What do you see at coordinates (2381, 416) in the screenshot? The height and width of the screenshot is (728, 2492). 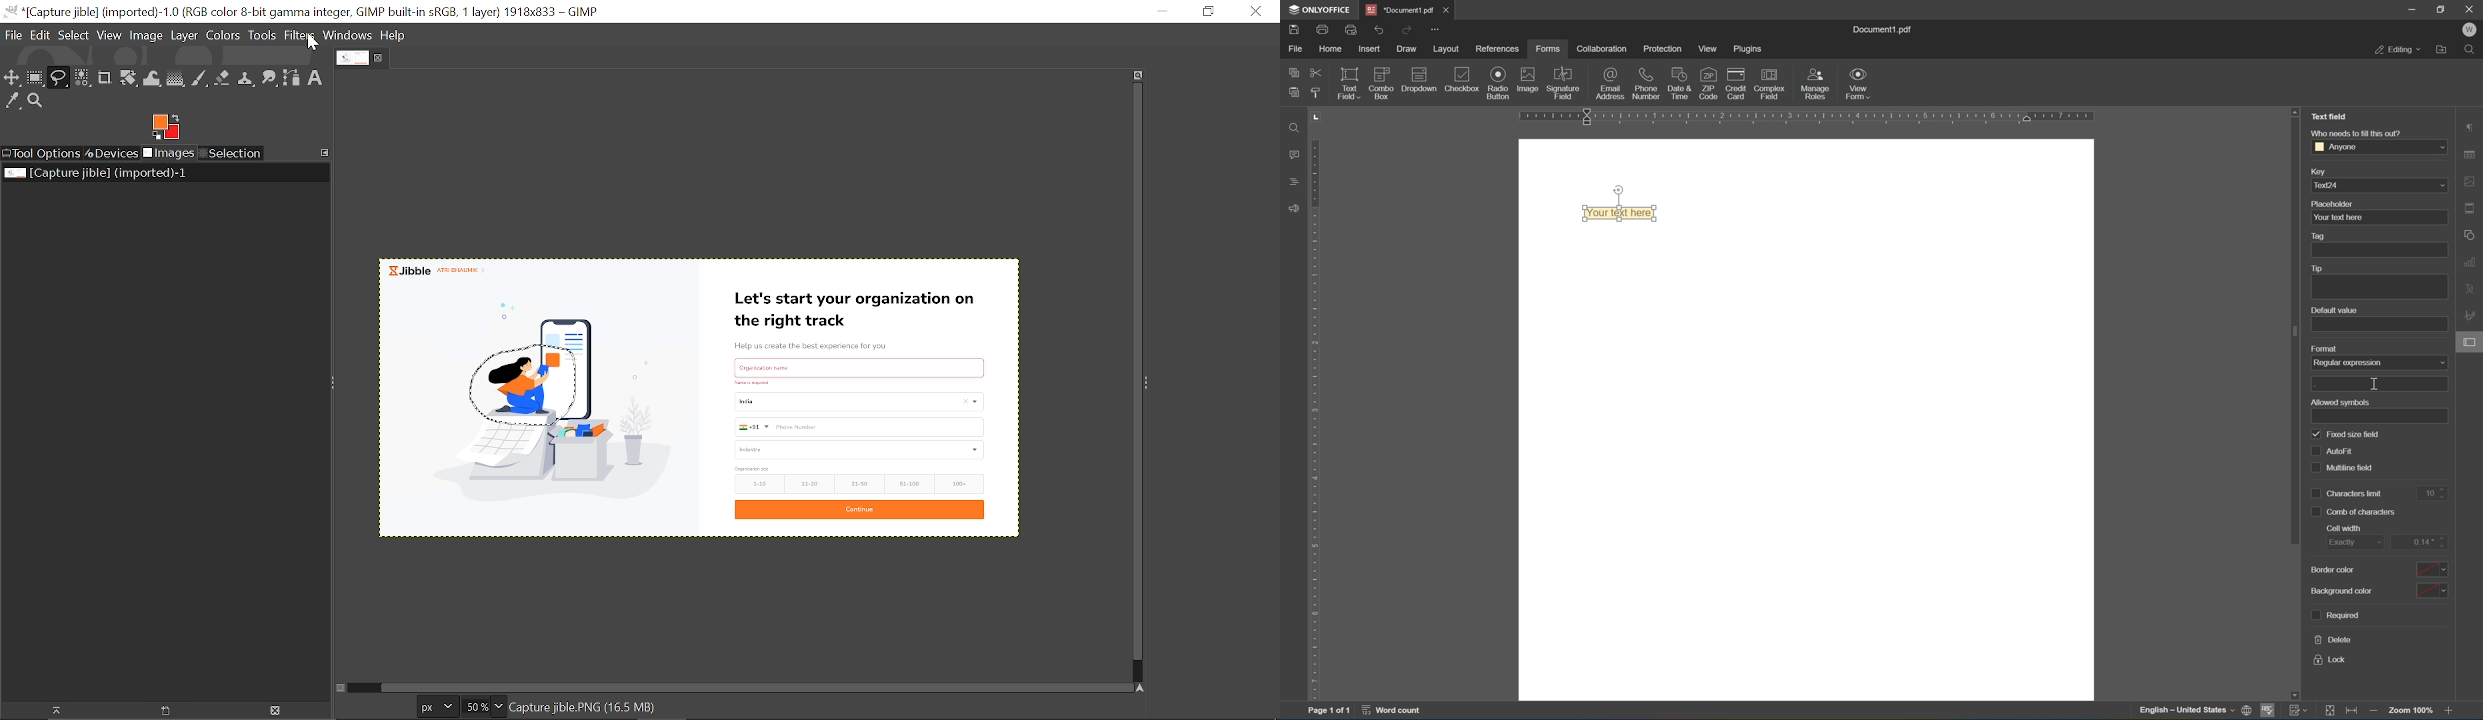 I see `add allowed symbols` at bounding box center [2381, 416].